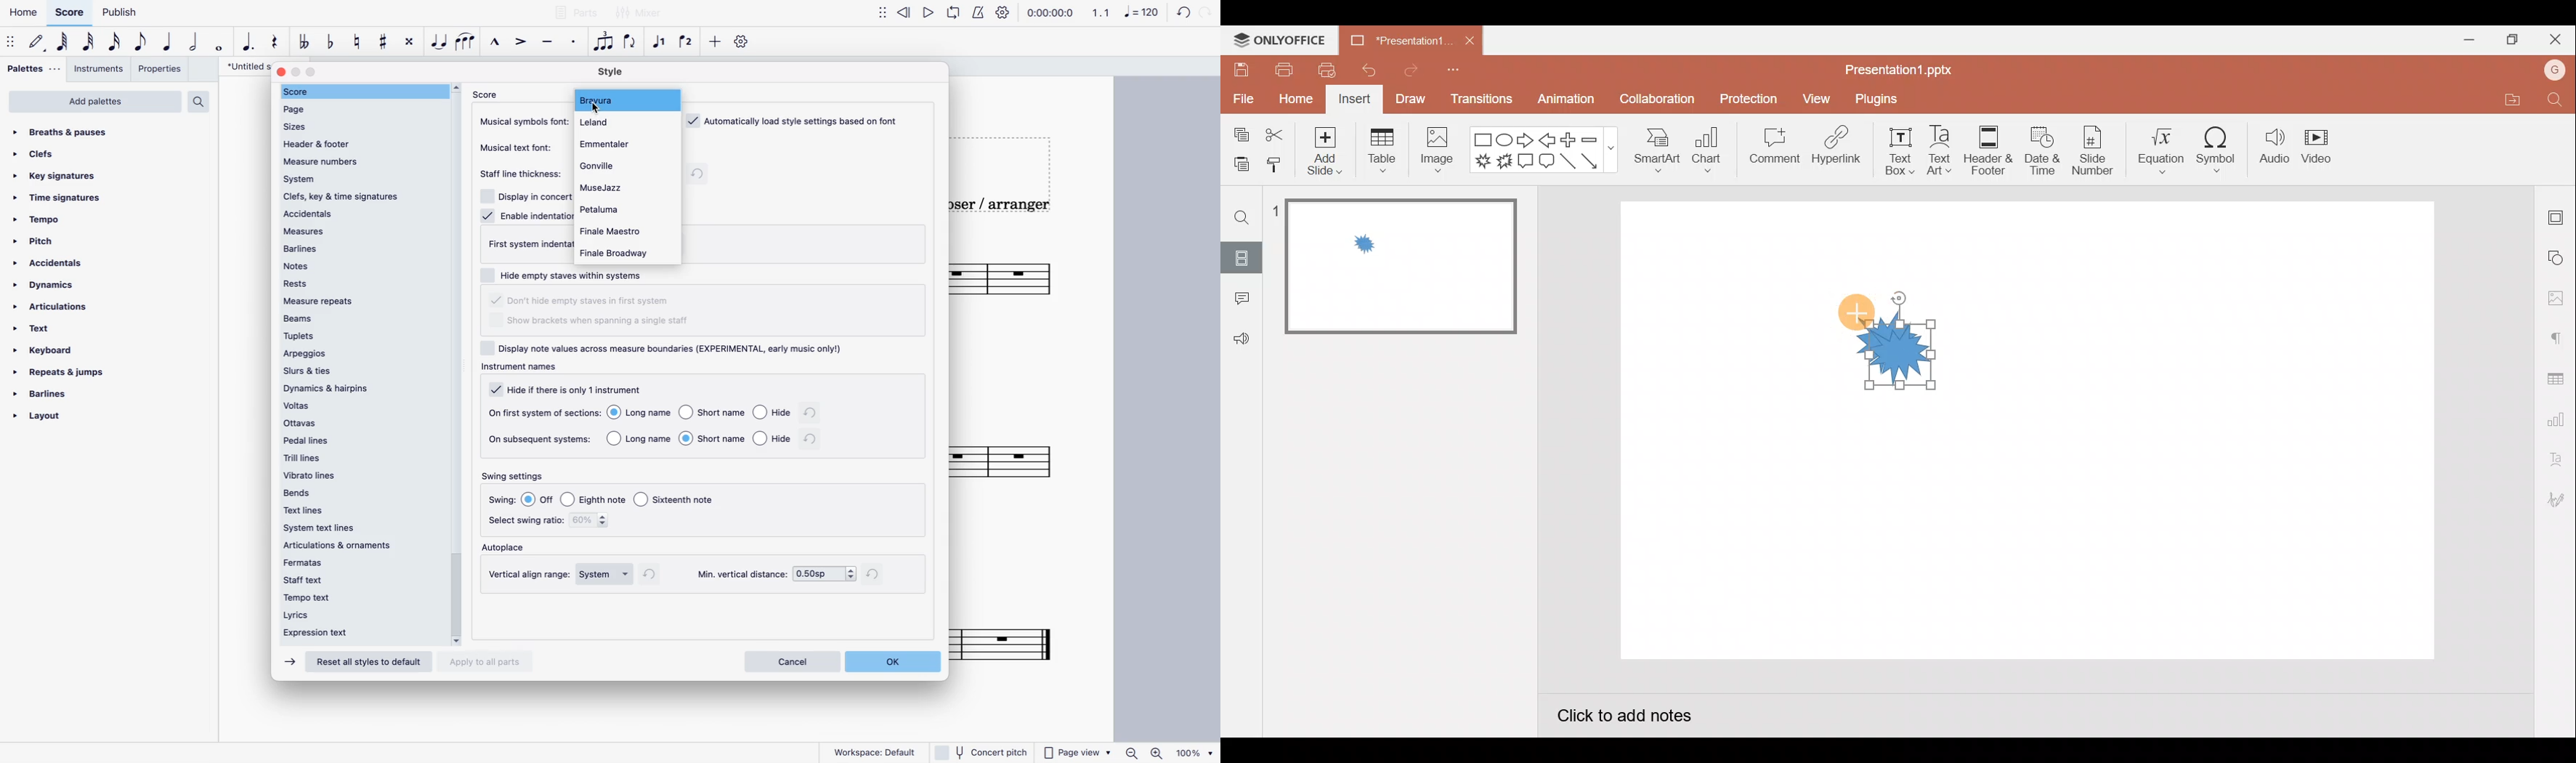 The height and width of the screenshot is (784, 2576). I want to click on time signatures, so click(62, 198).